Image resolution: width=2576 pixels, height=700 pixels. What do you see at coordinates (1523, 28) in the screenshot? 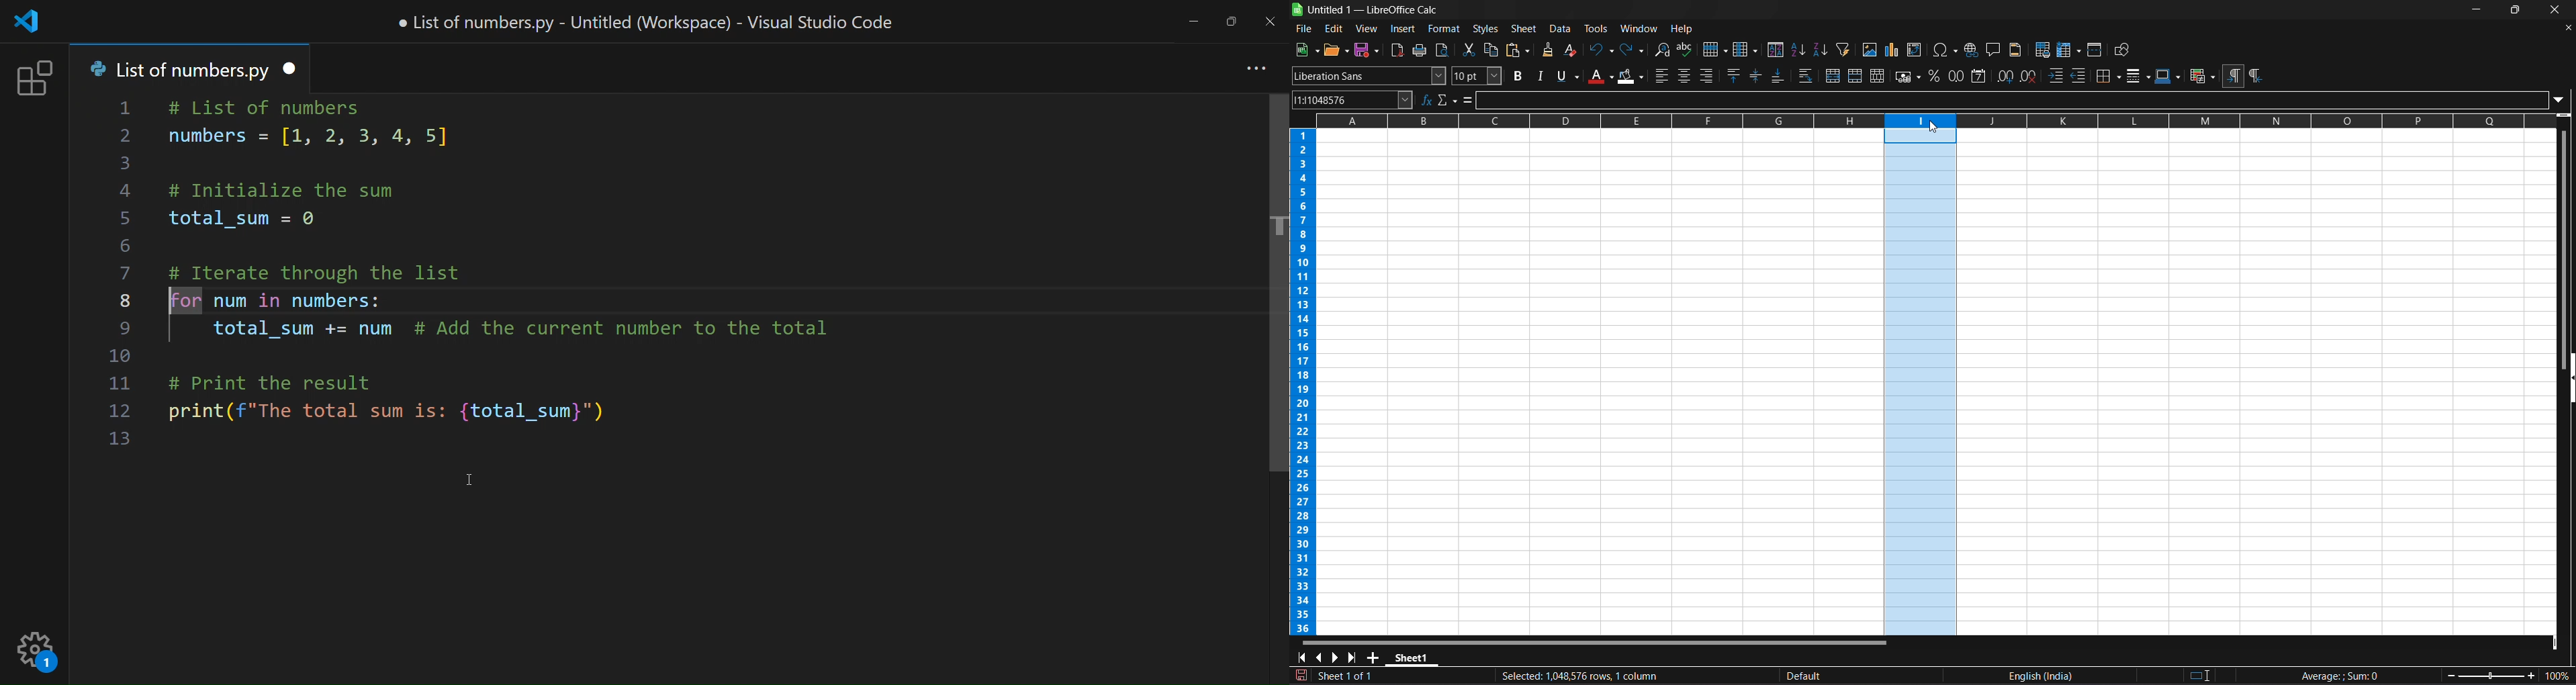
I see `sheet` at bounding box center [1523, 28].